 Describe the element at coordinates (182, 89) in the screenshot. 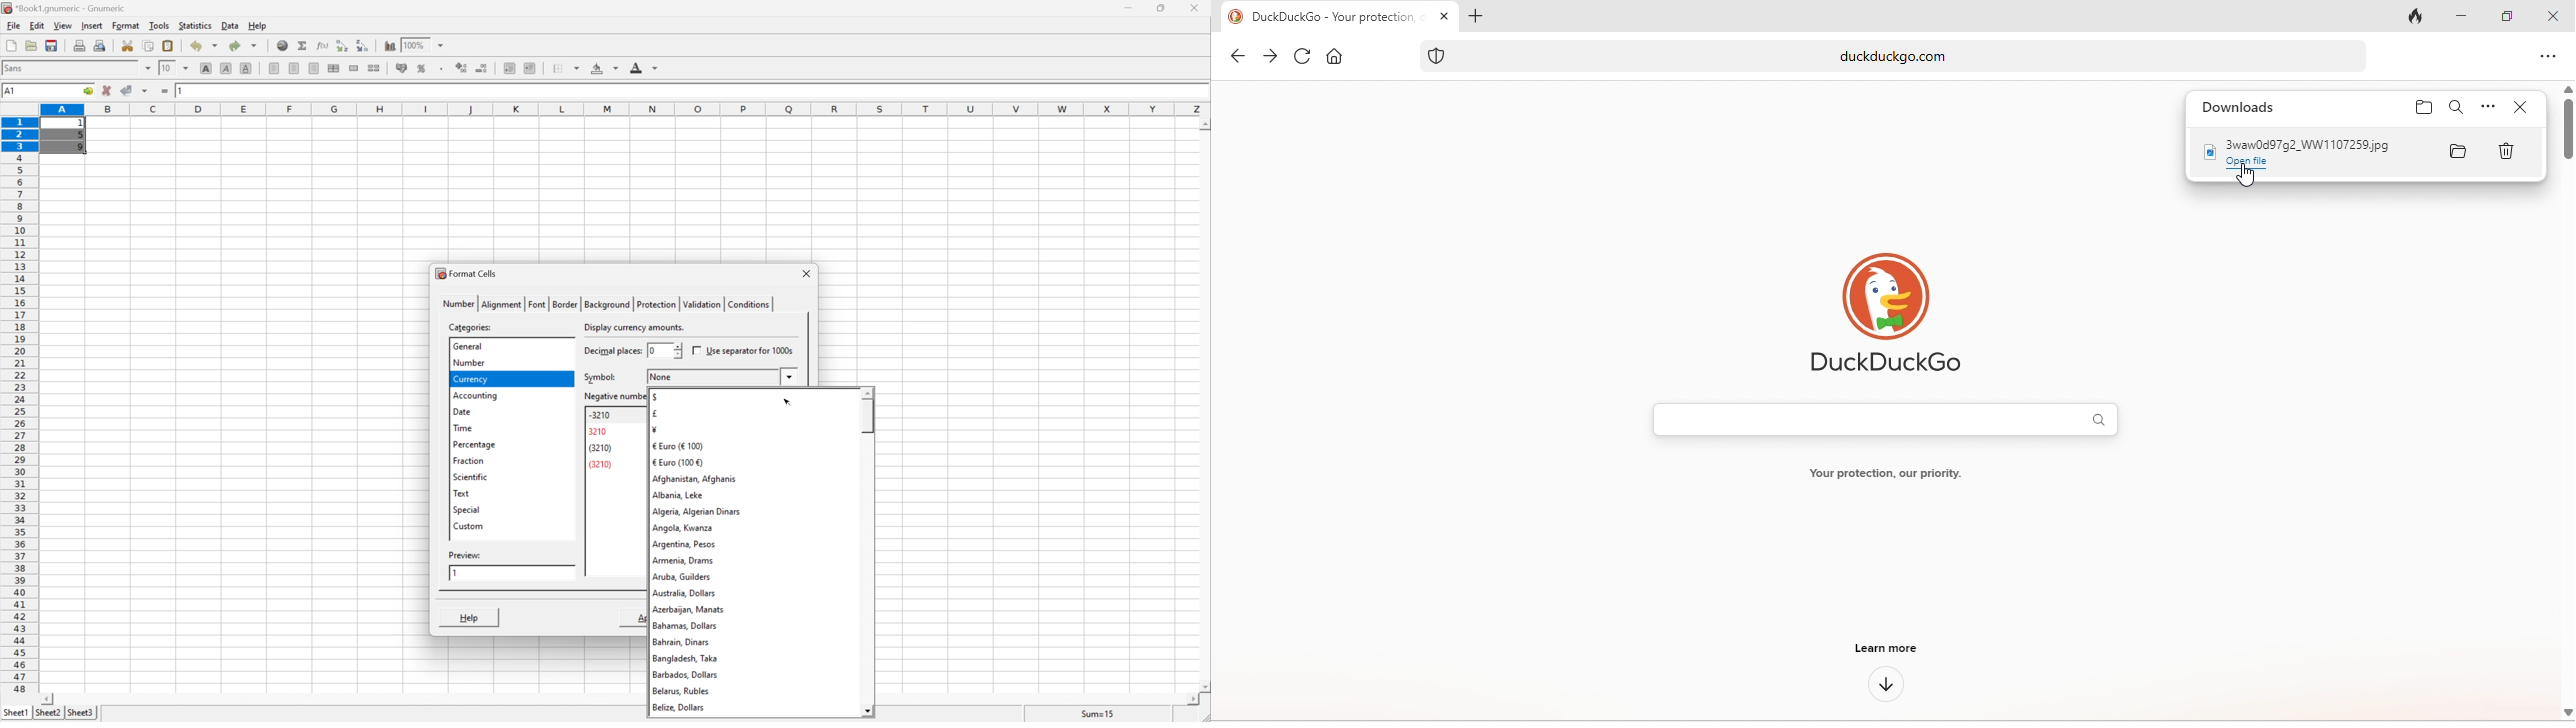

I see `1` at that location.